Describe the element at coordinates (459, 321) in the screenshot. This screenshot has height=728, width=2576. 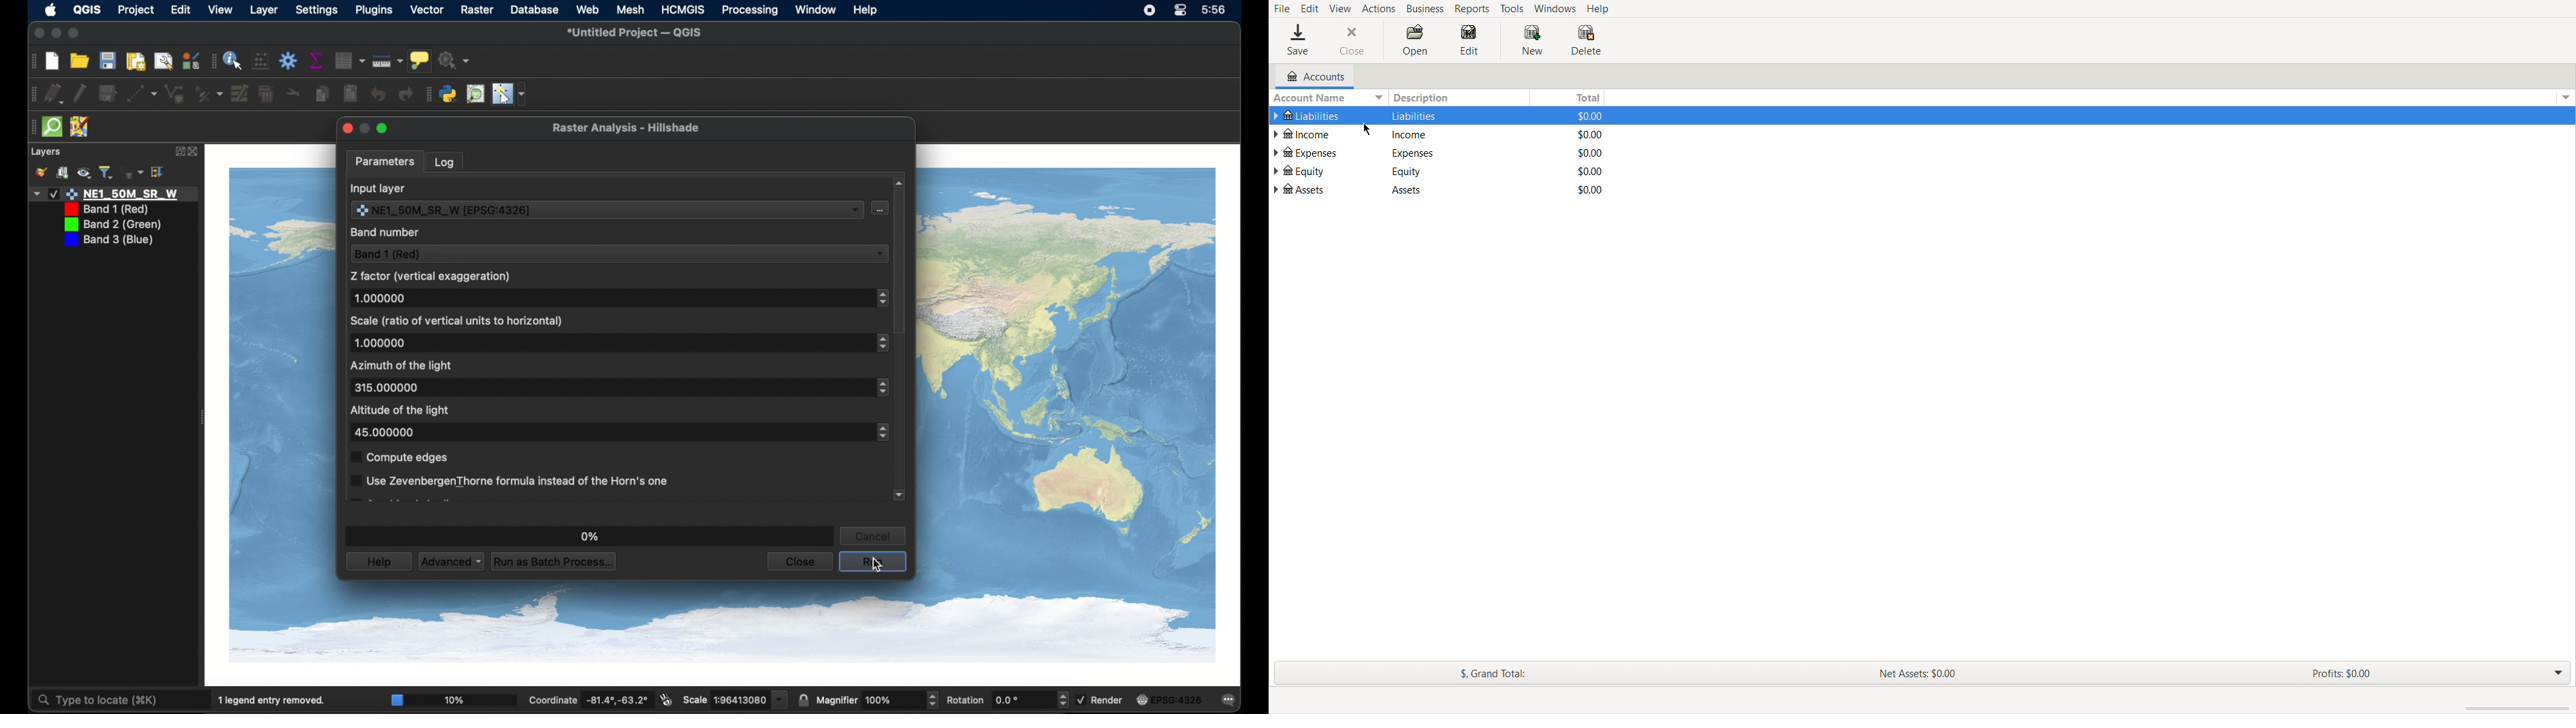
I see `scale (ratio of vertical units to horizontal)` at that location.